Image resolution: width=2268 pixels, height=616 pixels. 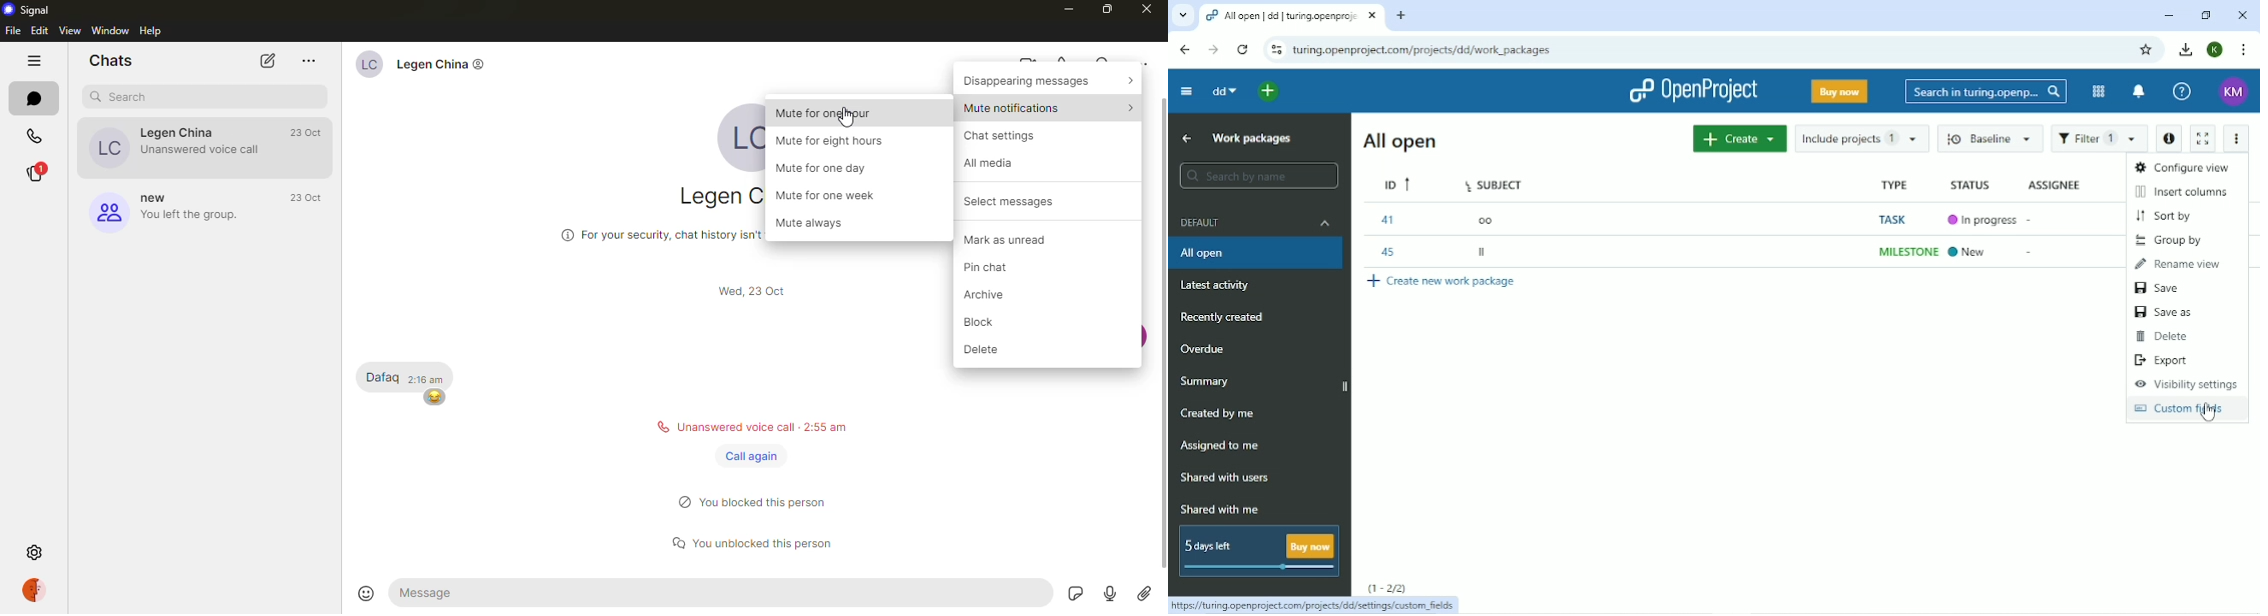 What do you see at coordinates (429, 379) in the screenshot?
I see `time` at bounding box center [429, 379].